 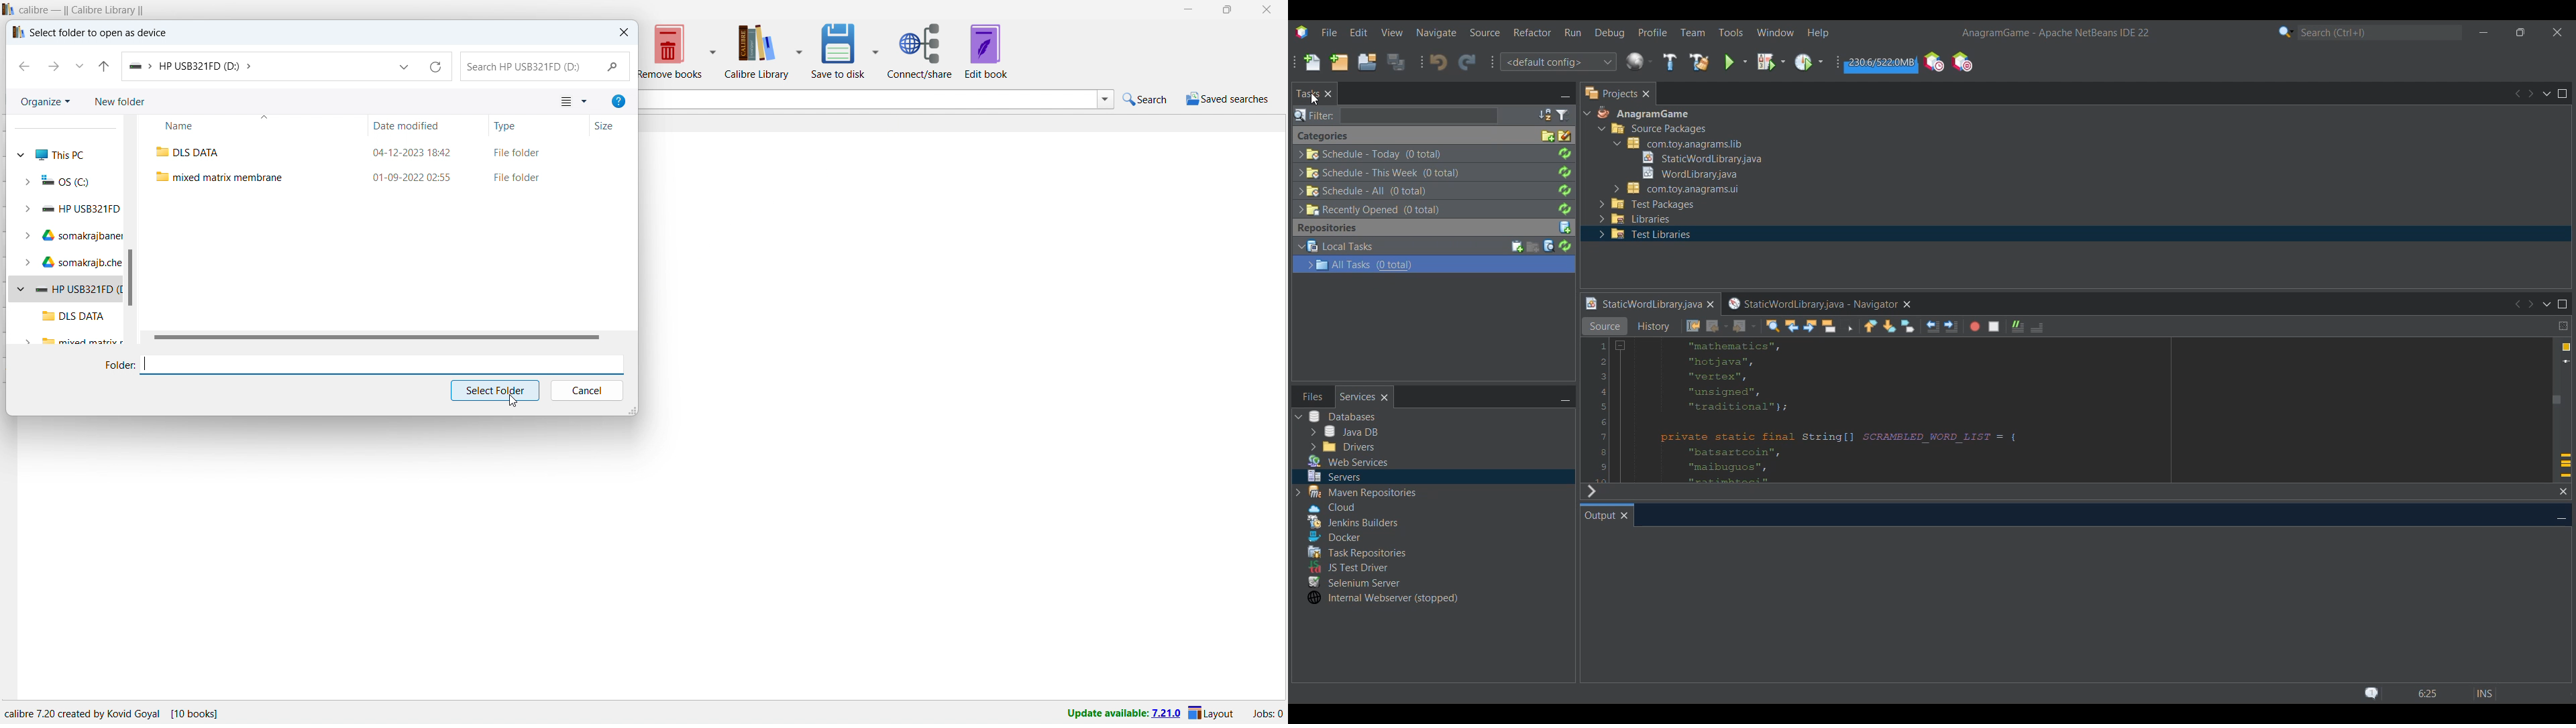 I want to click on , so click(x=1341, y=417).